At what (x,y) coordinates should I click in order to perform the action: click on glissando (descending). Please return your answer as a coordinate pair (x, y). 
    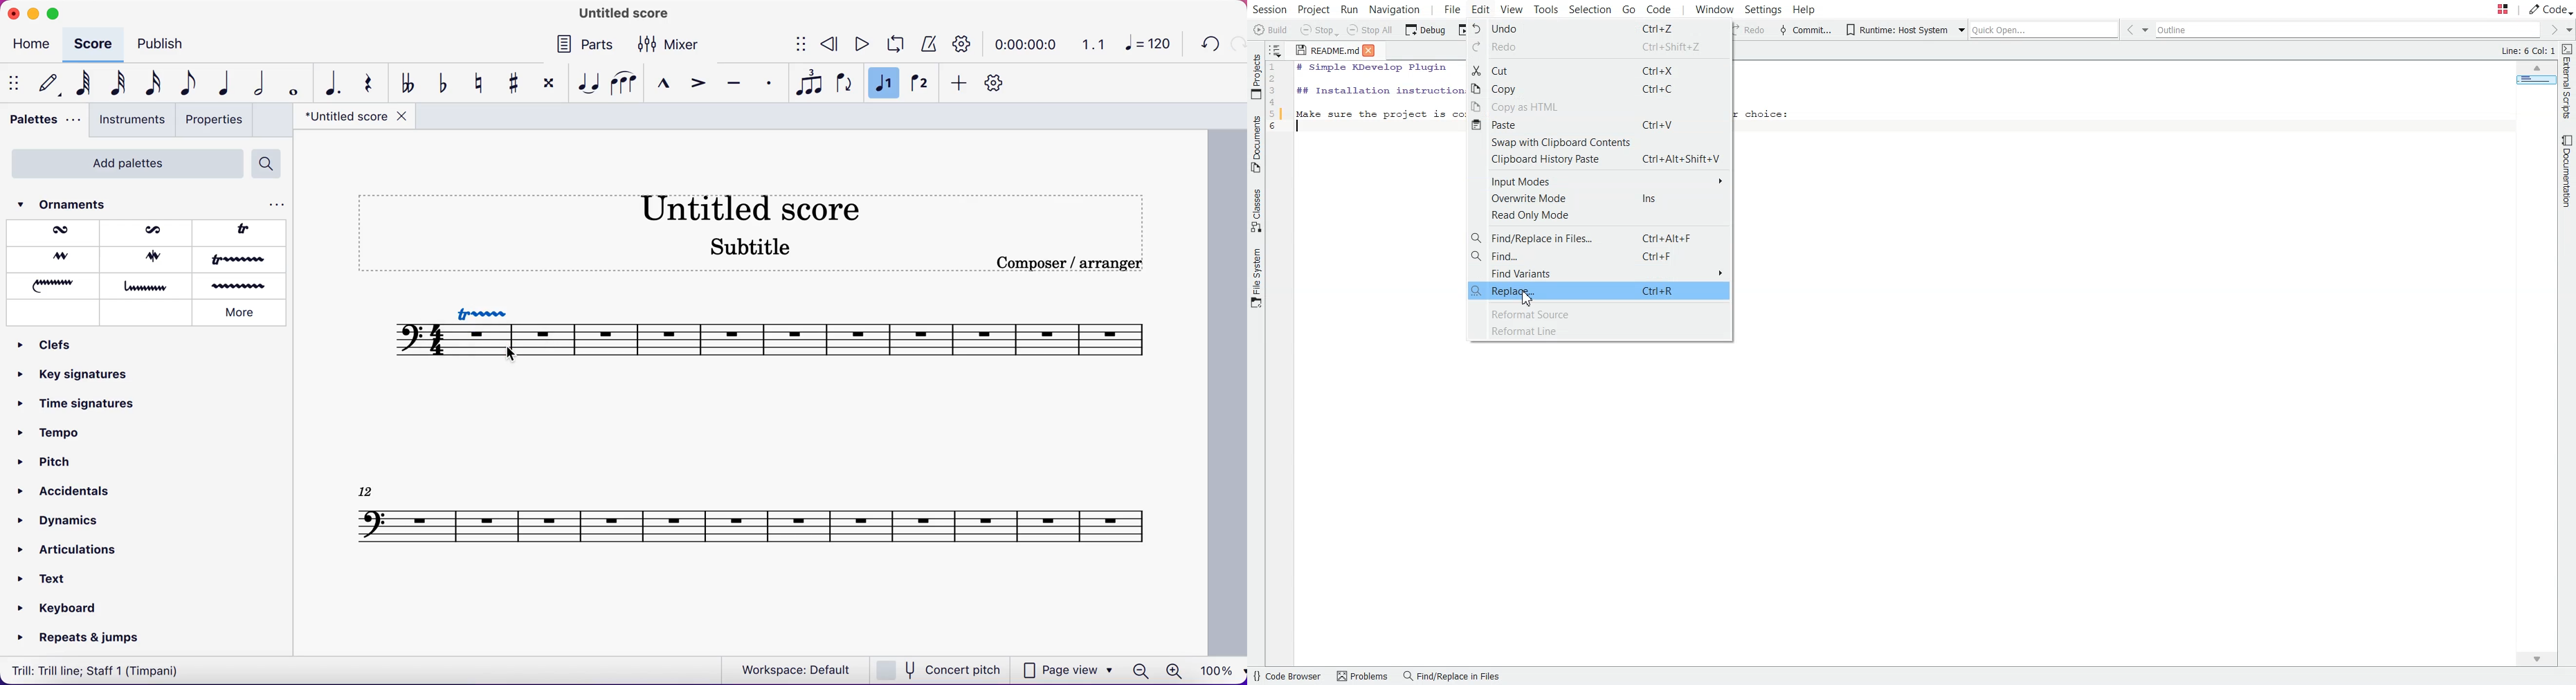
    Looking at the image, I should click on (148, 286).